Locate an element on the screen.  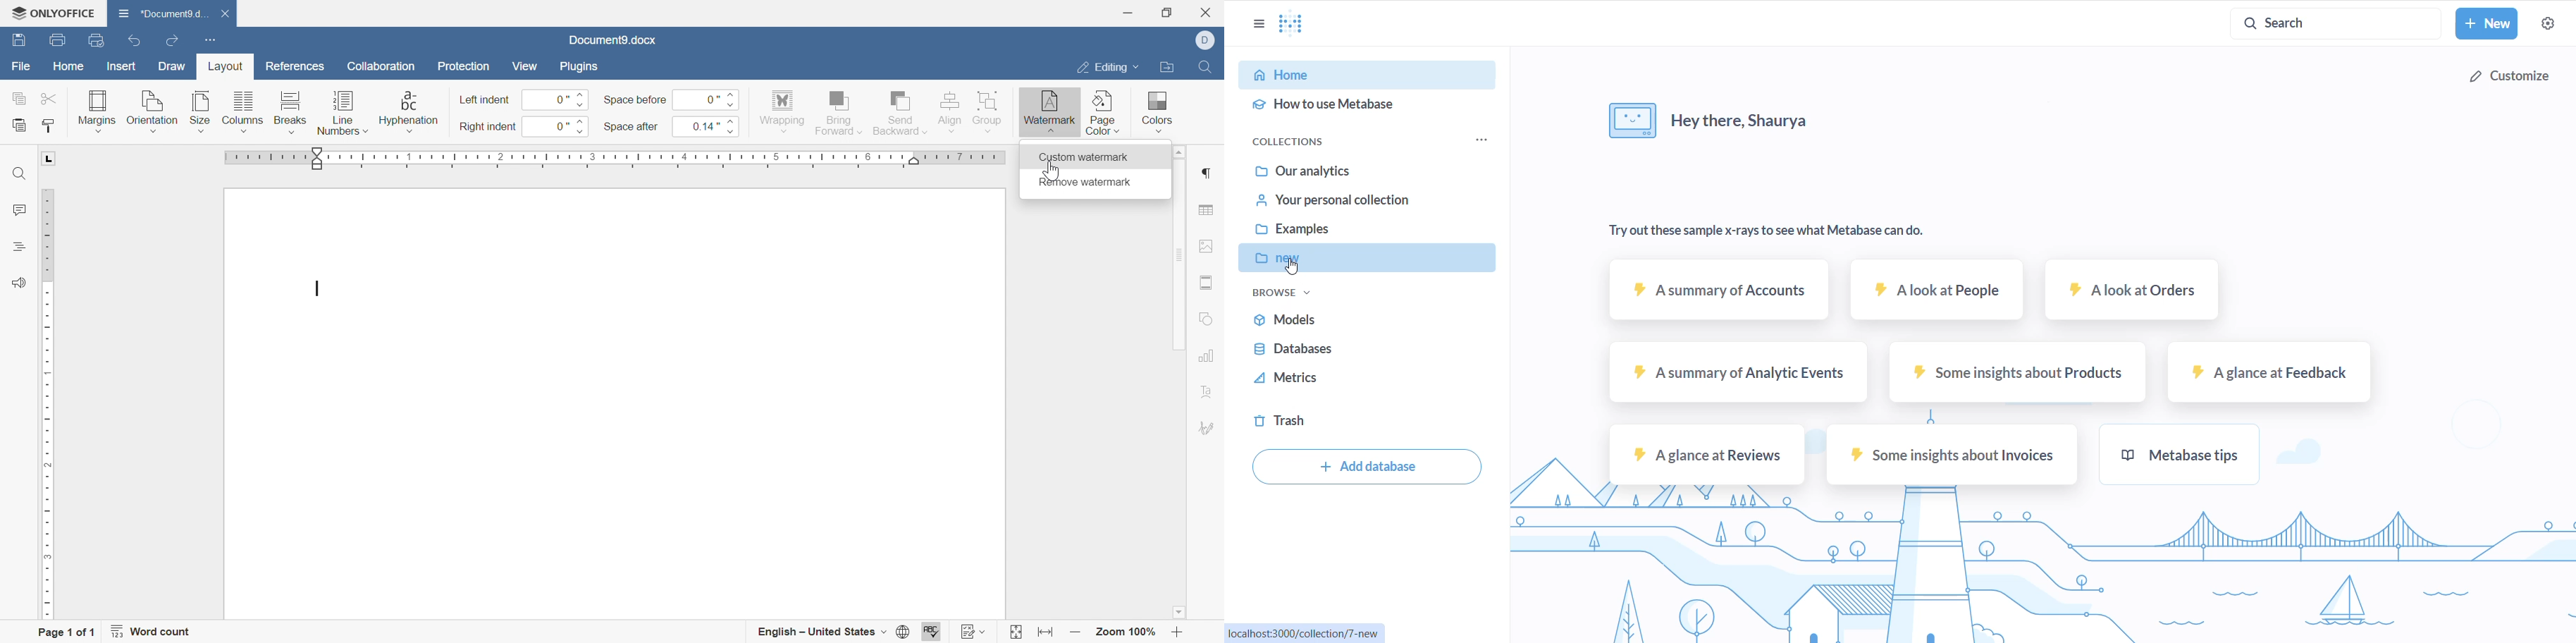
0 is located at coordinates (555, 100).